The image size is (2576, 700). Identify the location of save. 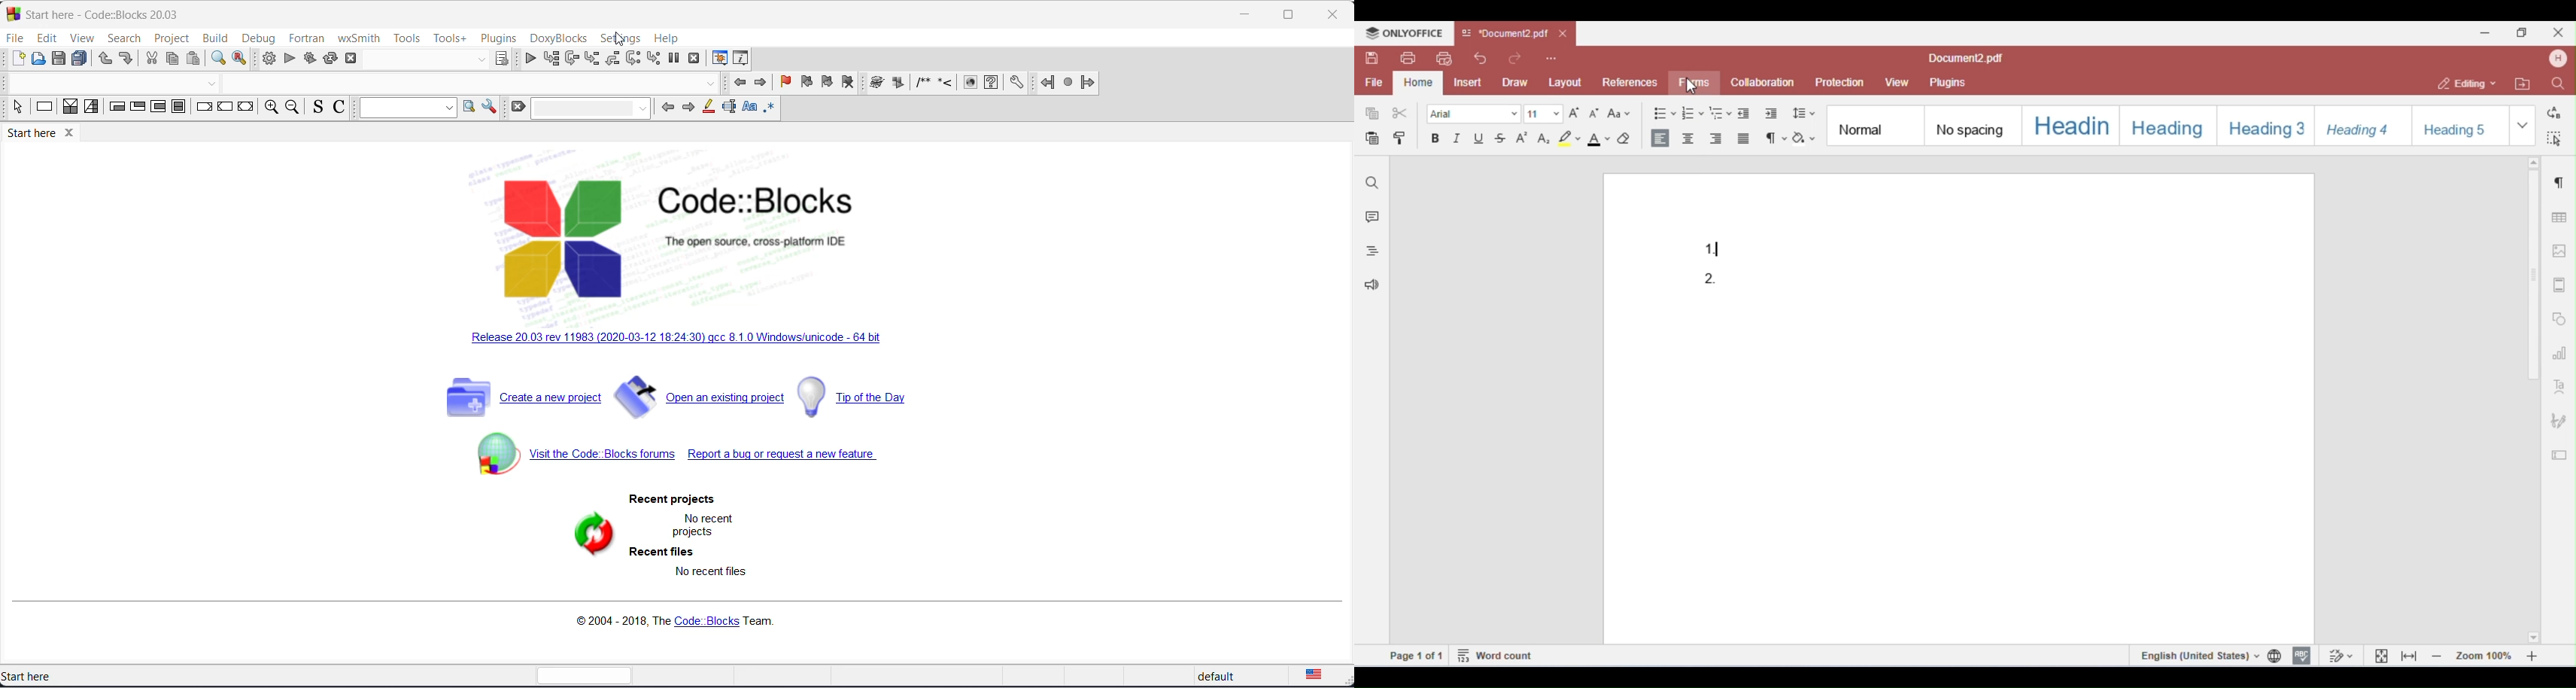
(58, 59).